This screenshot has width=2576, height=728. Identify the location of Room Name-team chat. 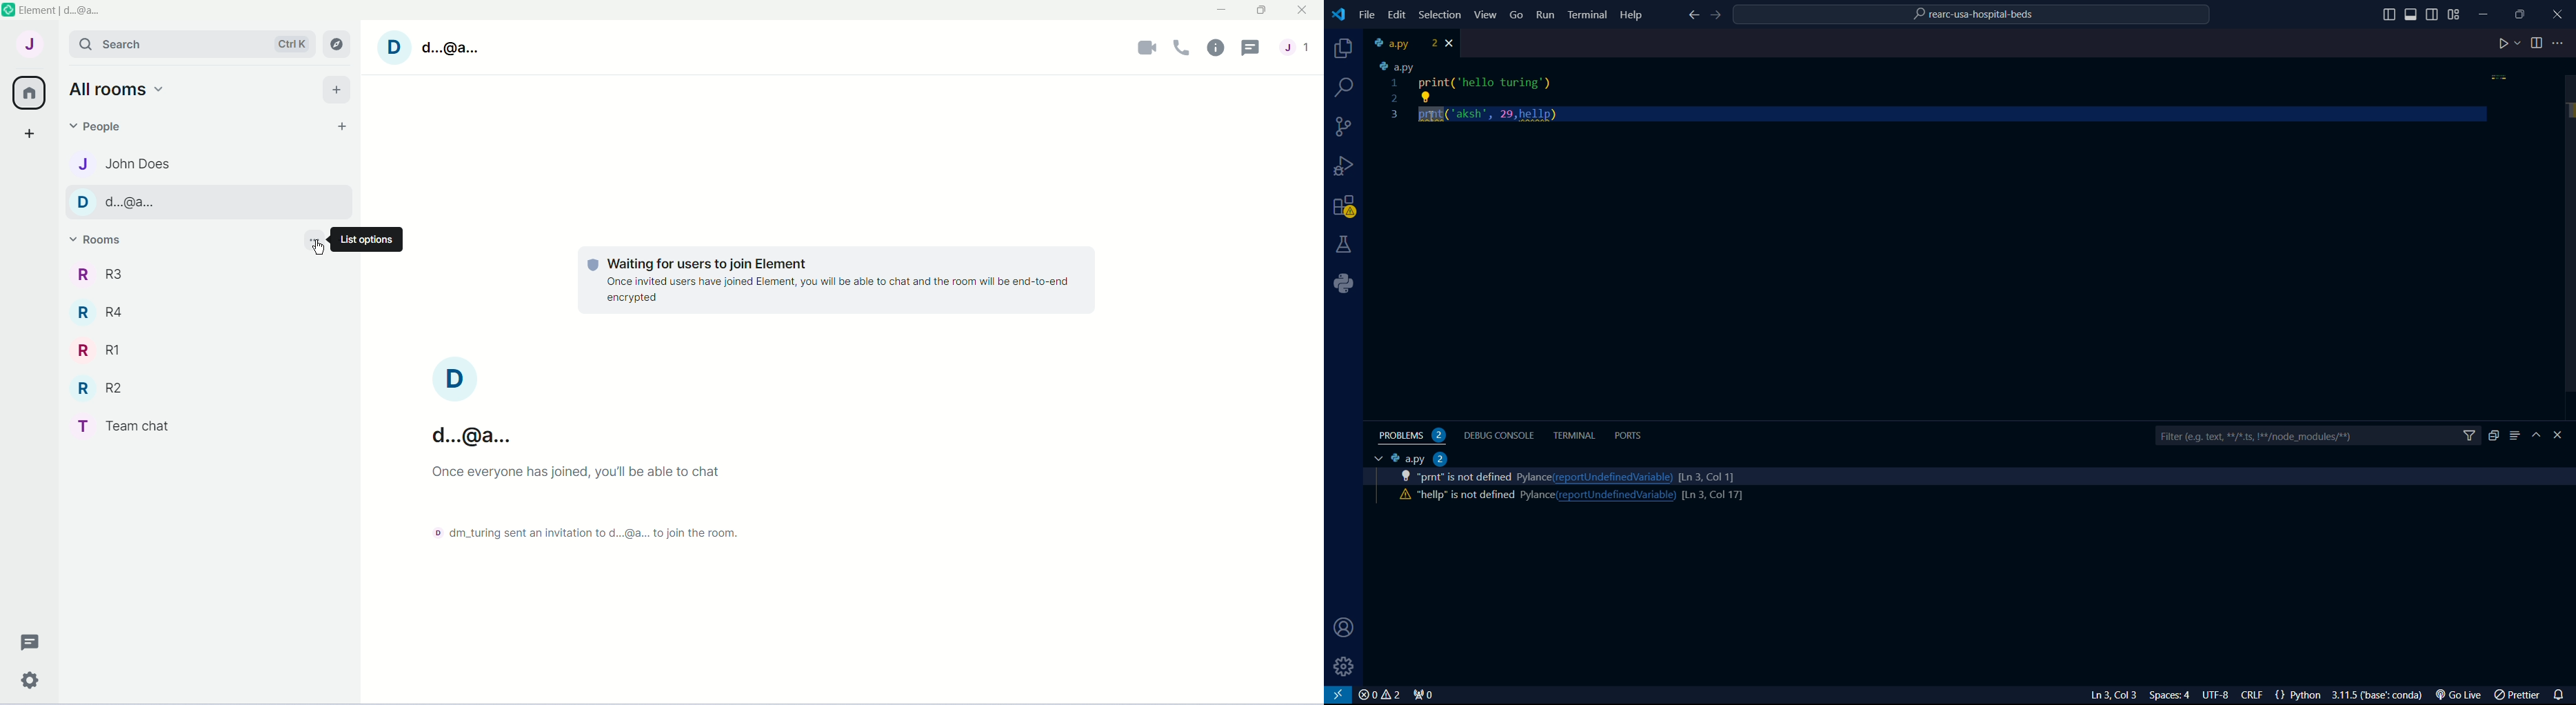
(132, 426).